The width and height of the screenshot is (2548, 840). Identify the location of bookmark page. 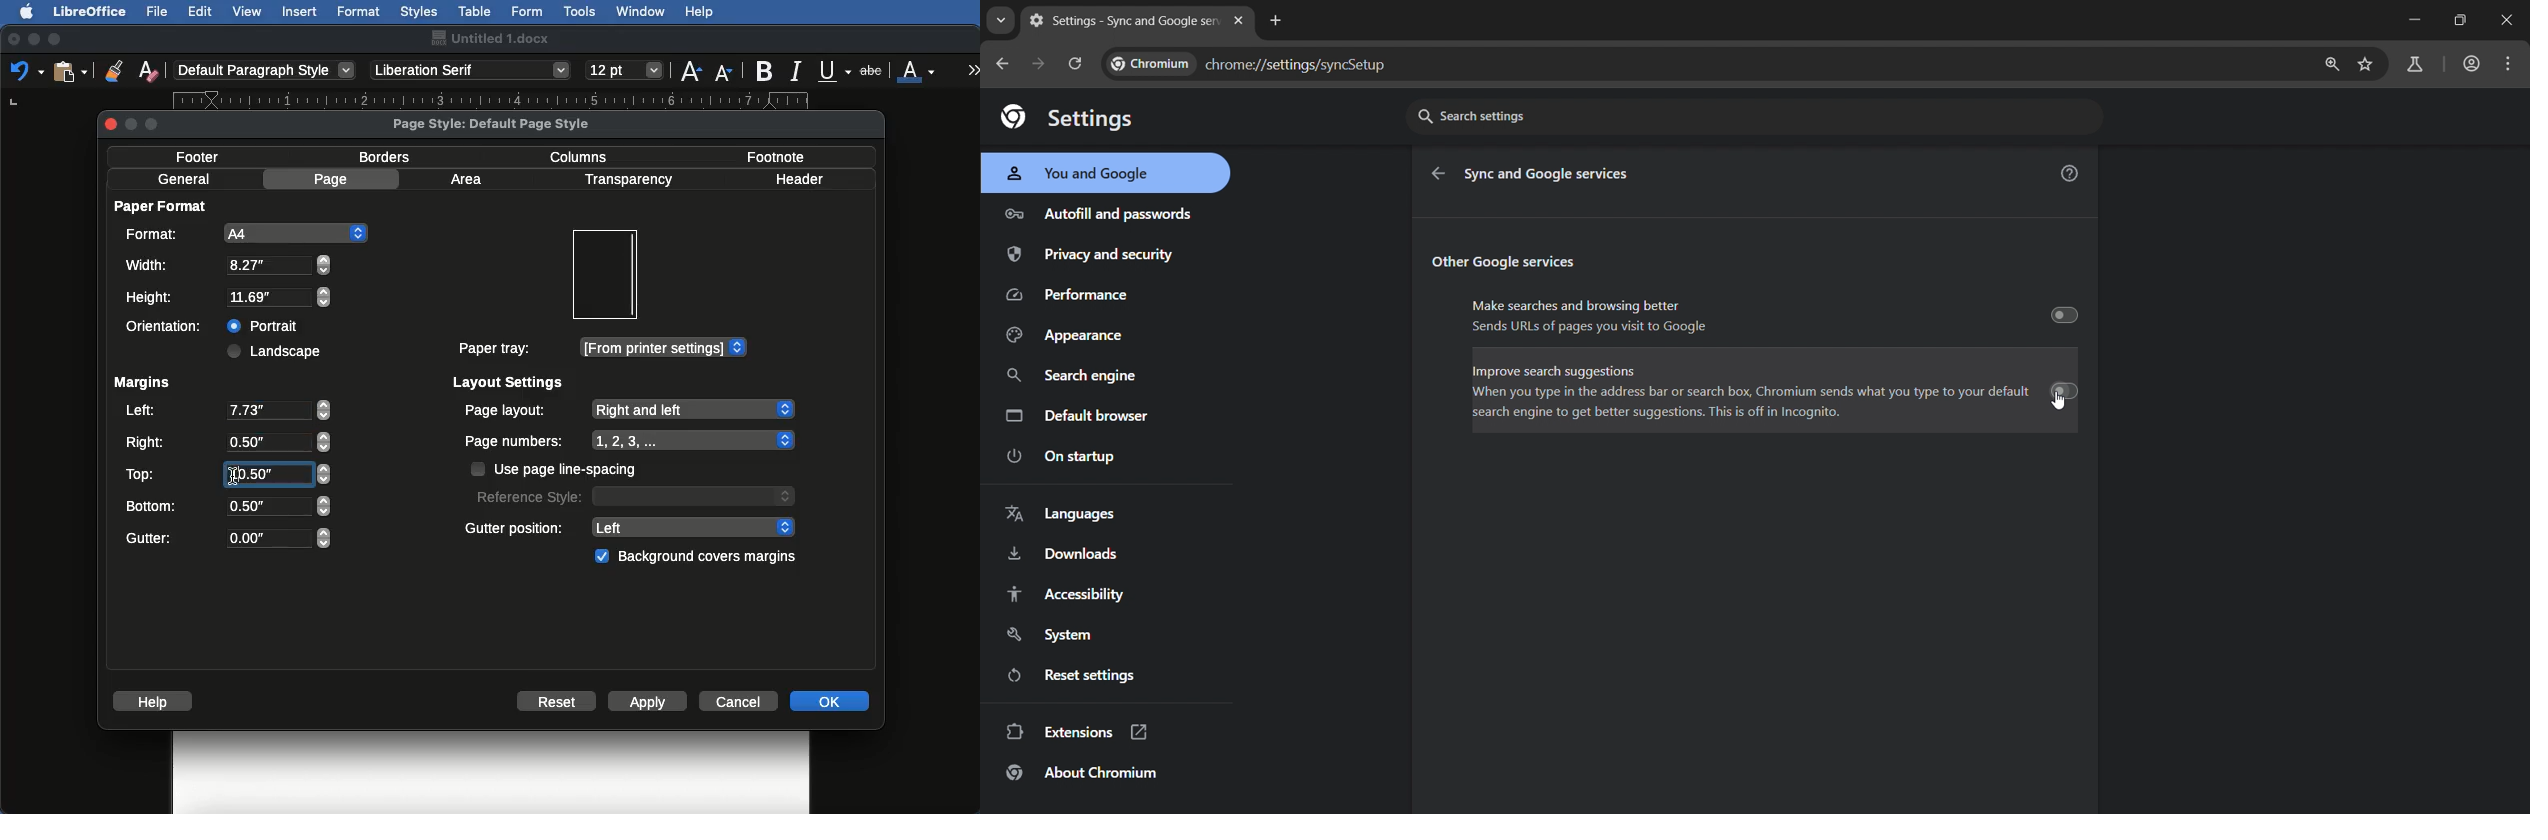
(2367, 64).